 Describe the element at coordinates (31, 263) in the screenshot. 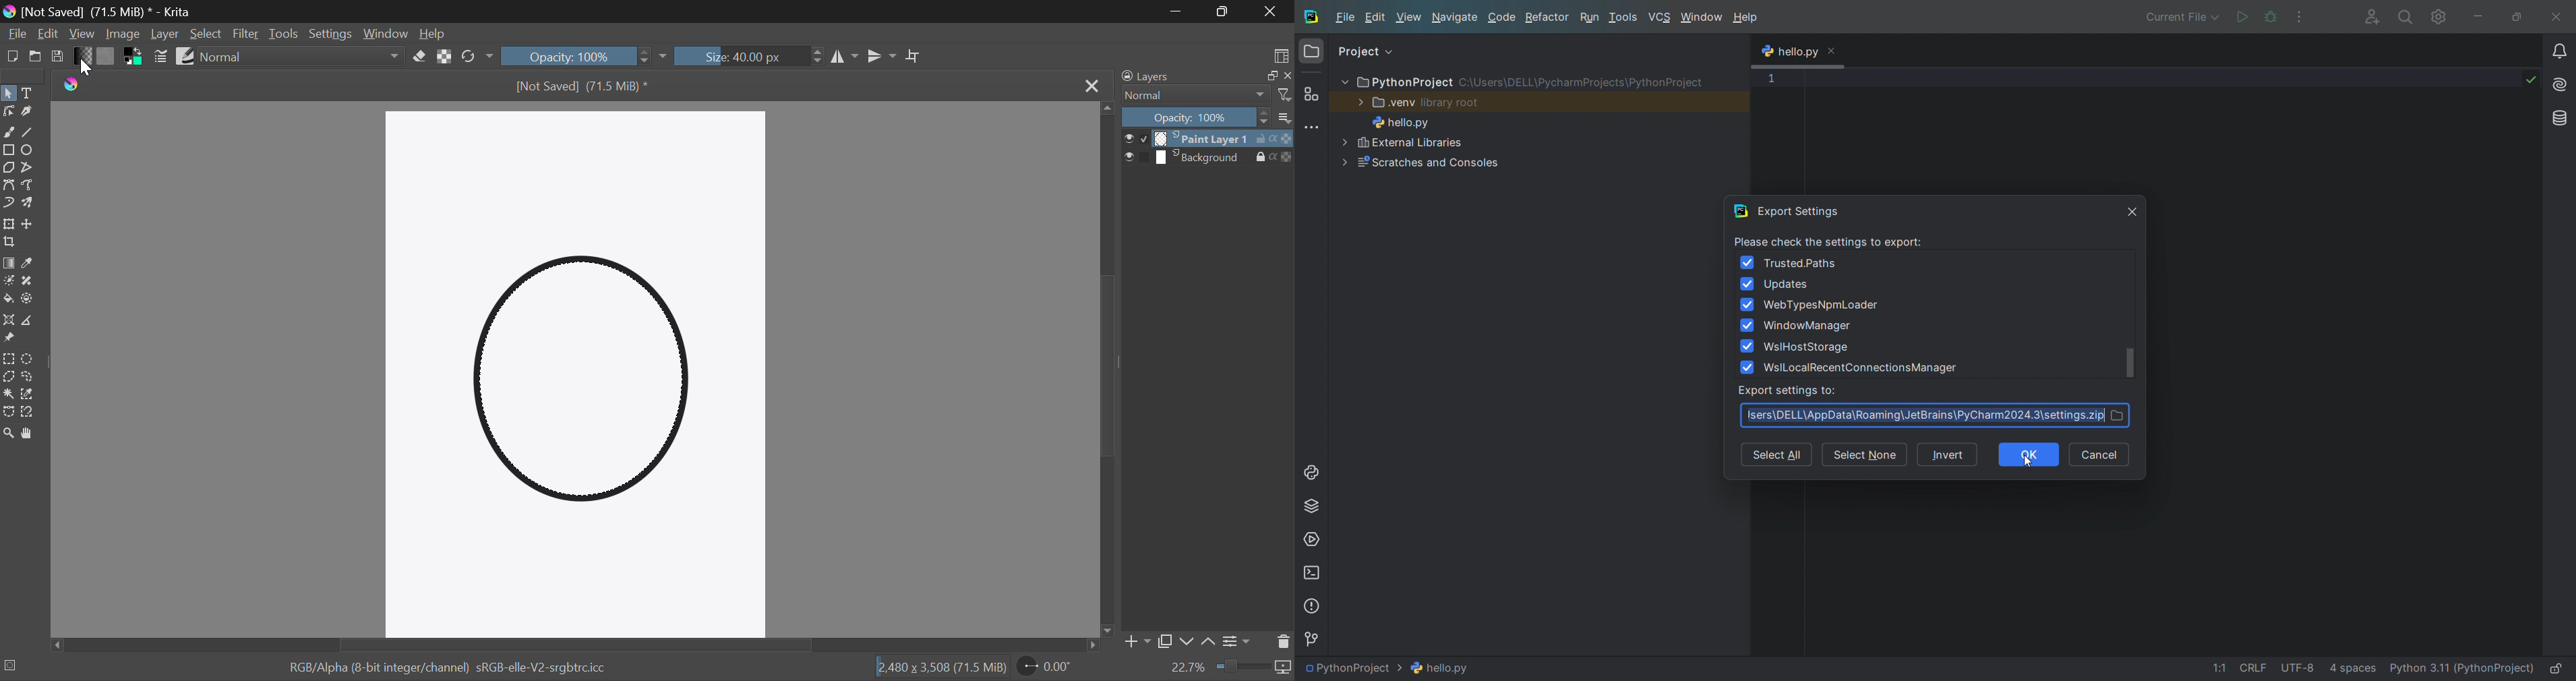

I see `Eyedropper` at that location.